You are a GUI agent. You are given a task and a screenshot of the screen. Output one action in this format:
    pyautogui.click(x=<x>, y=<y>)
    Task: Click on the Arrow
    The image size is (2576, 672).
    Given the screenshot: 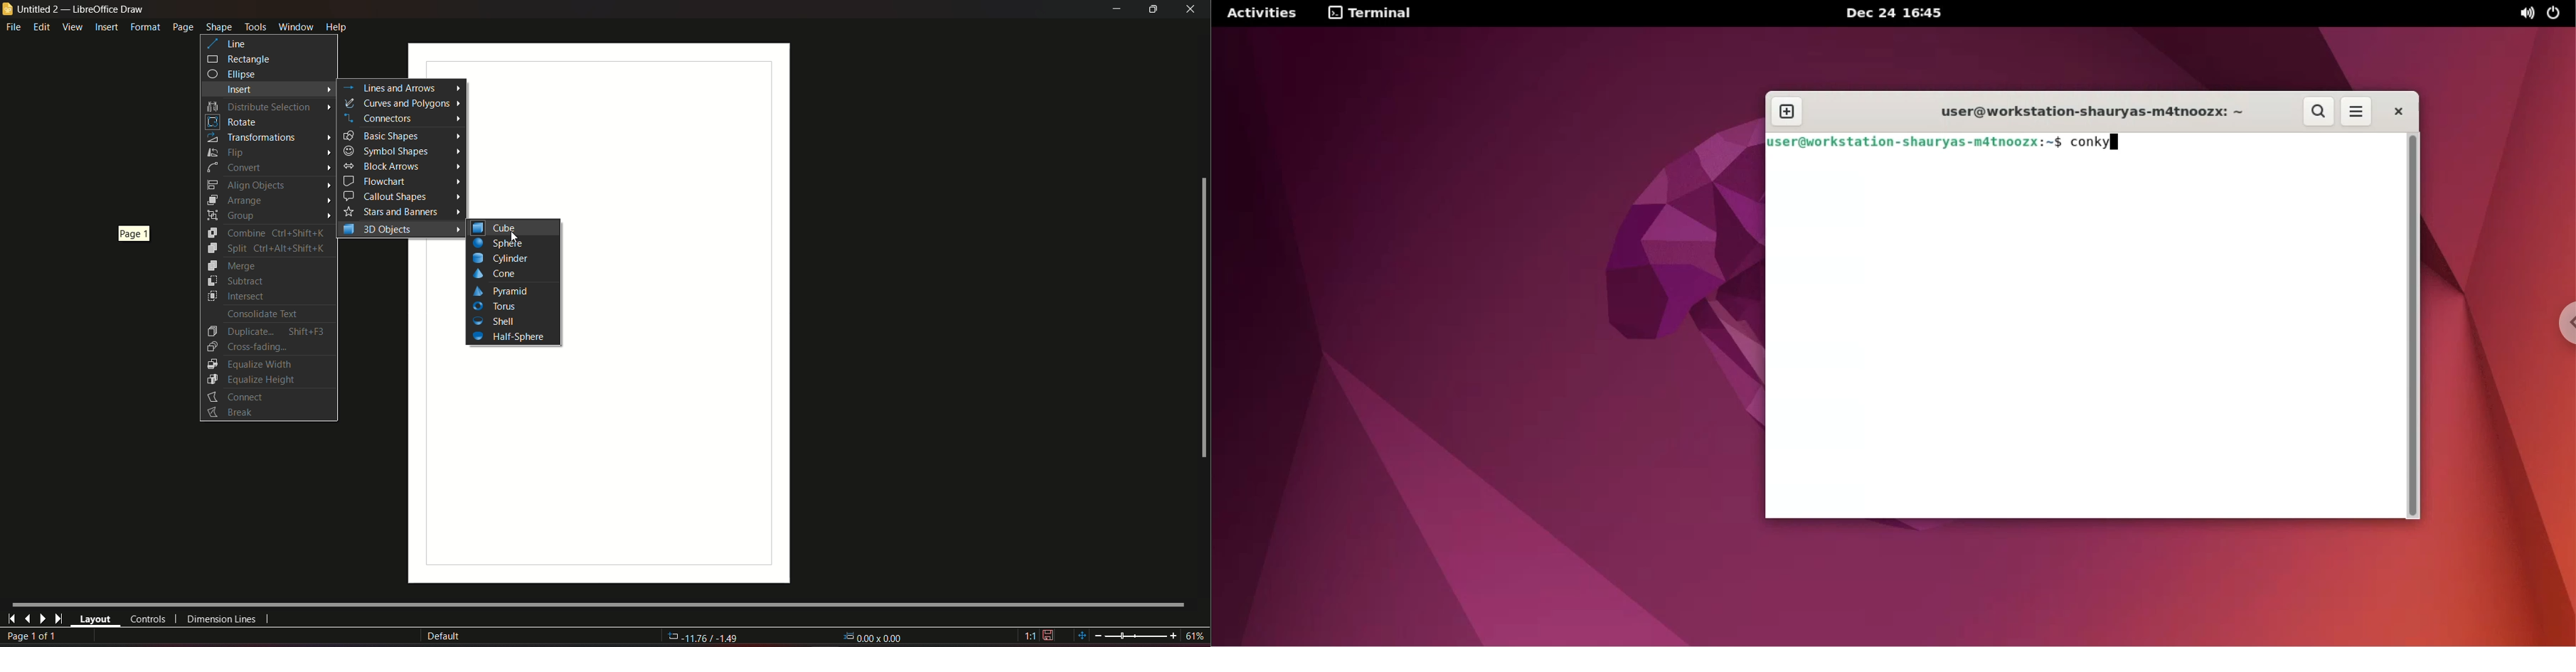 What is the action you would take?
    pyautogui.click(x=328, y=153)
    